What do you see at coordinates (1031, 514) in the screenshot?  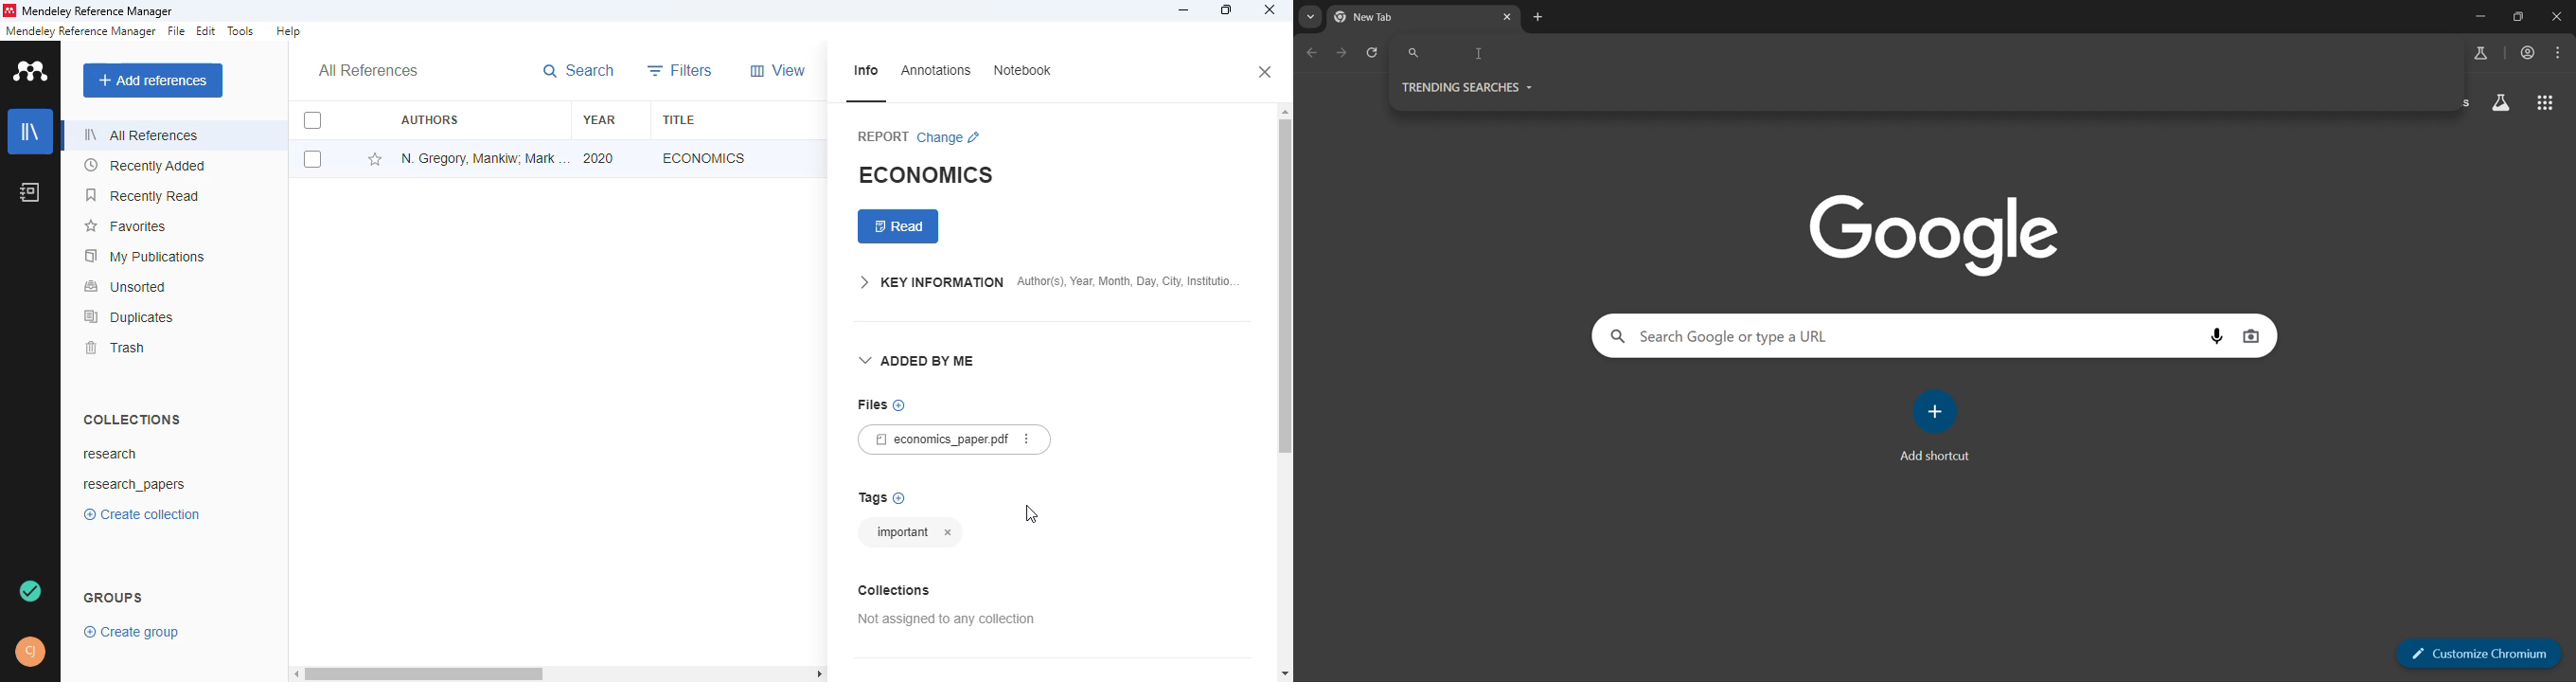 I see `cursor` at bounding box center [1031, 514].